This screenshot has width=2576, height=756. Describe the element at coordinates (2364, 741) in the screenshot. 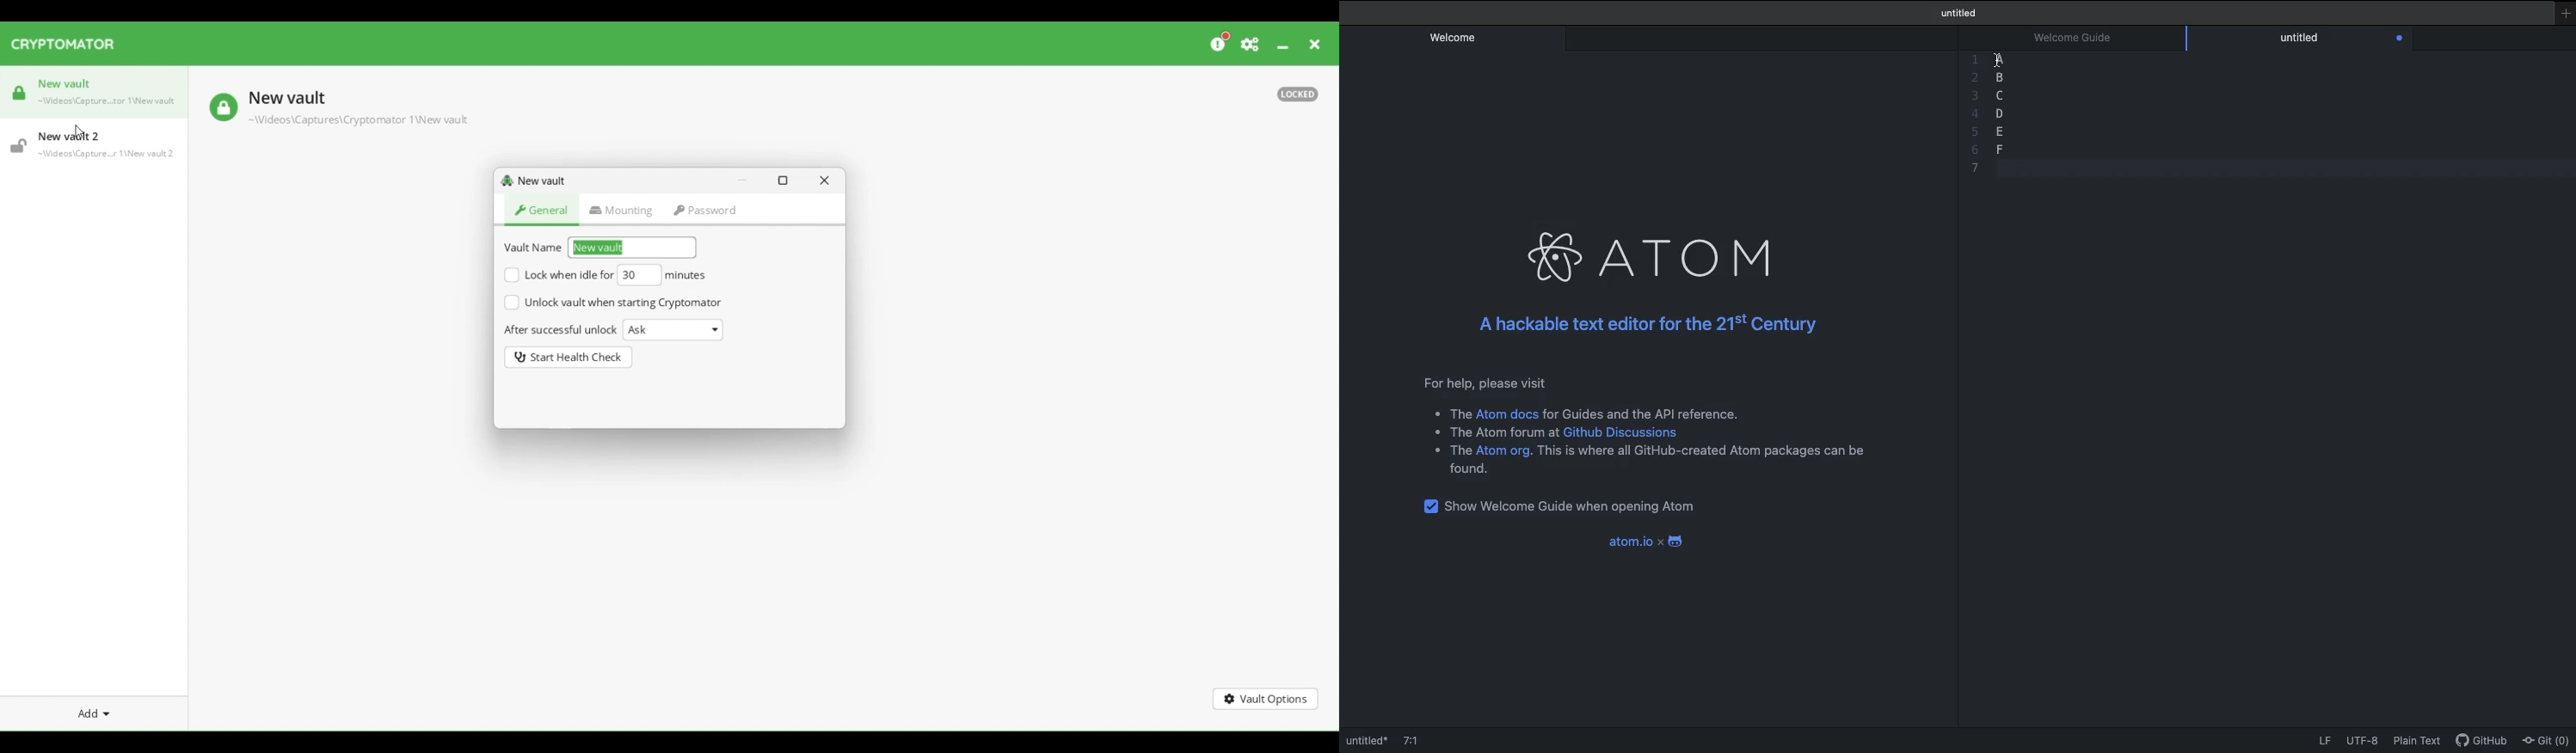

I see `UTF-8` at that location.